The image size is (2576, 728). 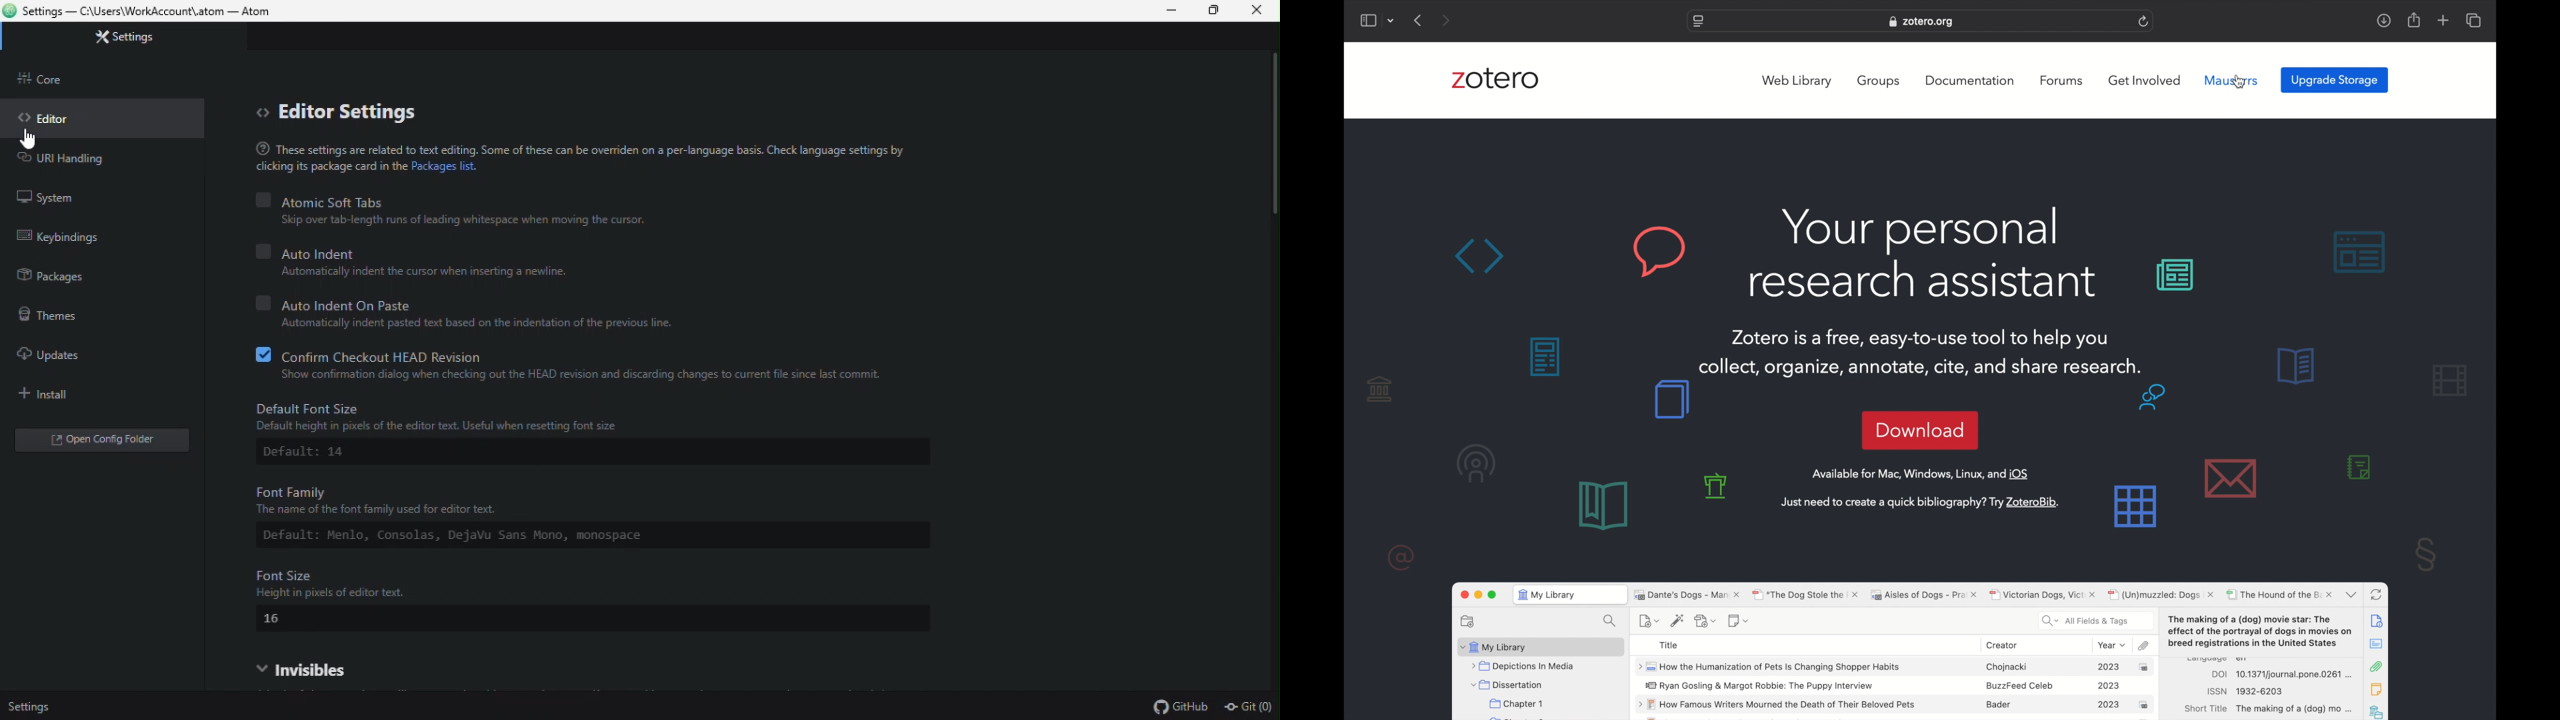 What do you see at coordinates (1924, 254) in the screenshot?
I see `your personal research assistant` at bounding box center [1924, 254].